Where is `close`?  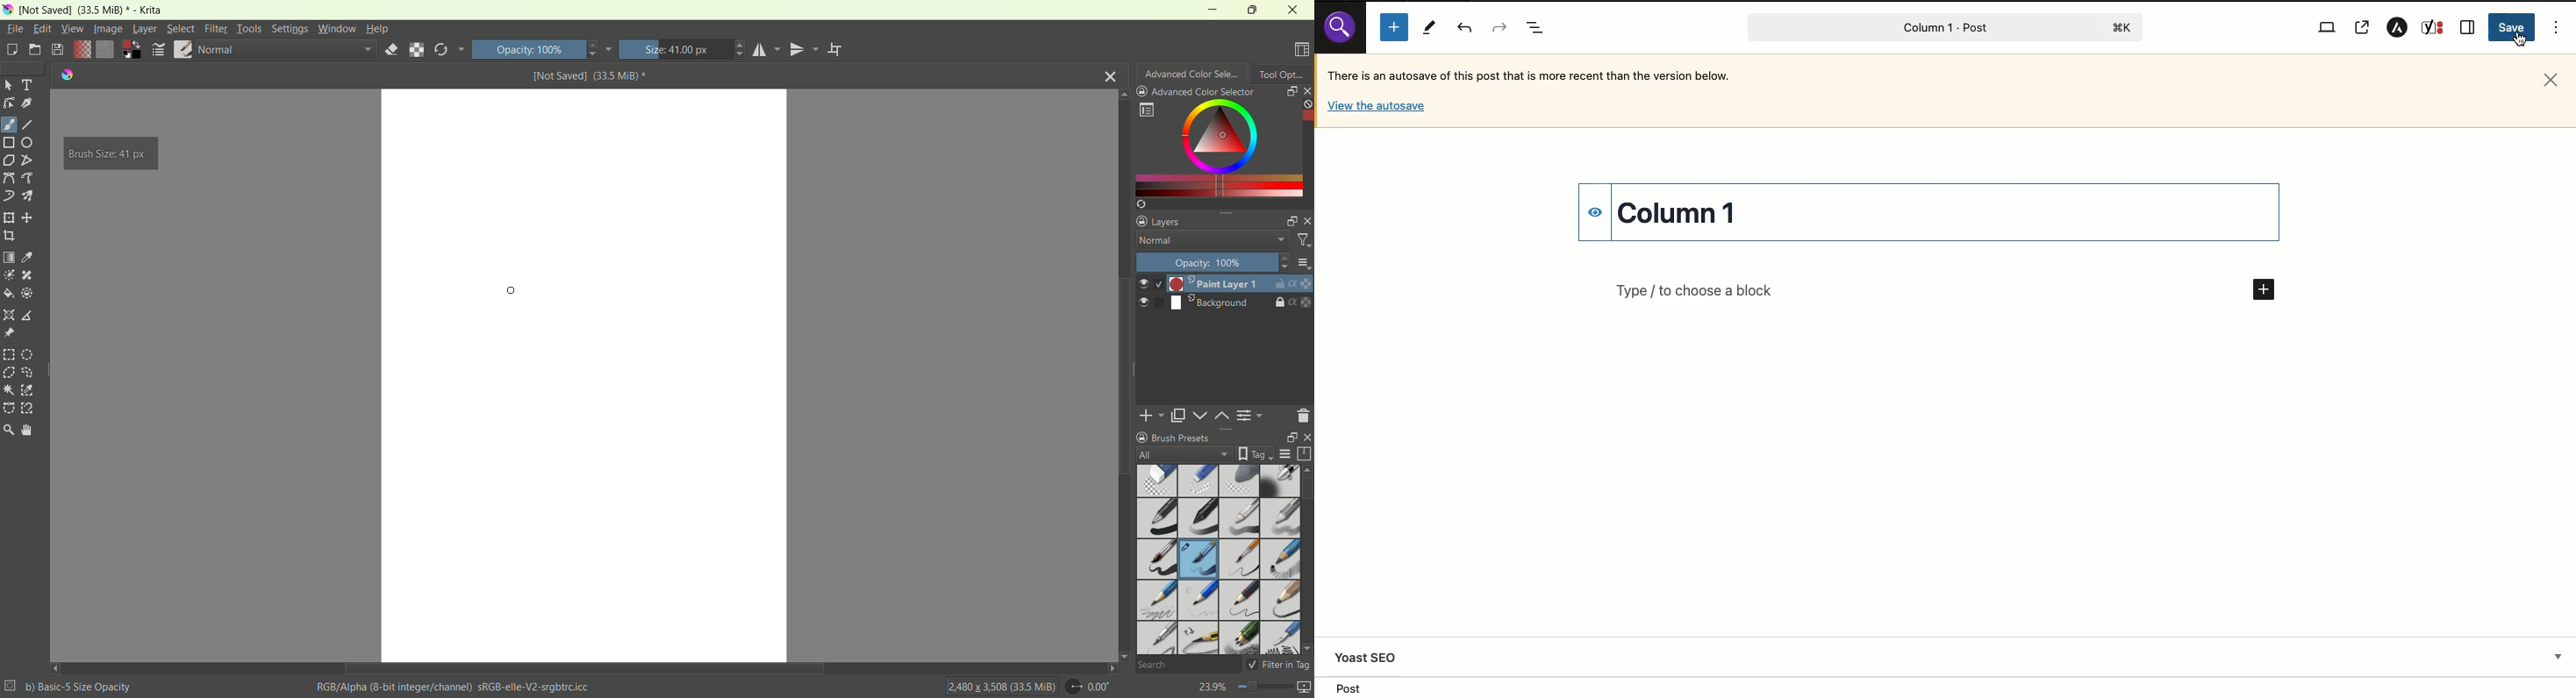 close is located at coordinates (1111, 75).